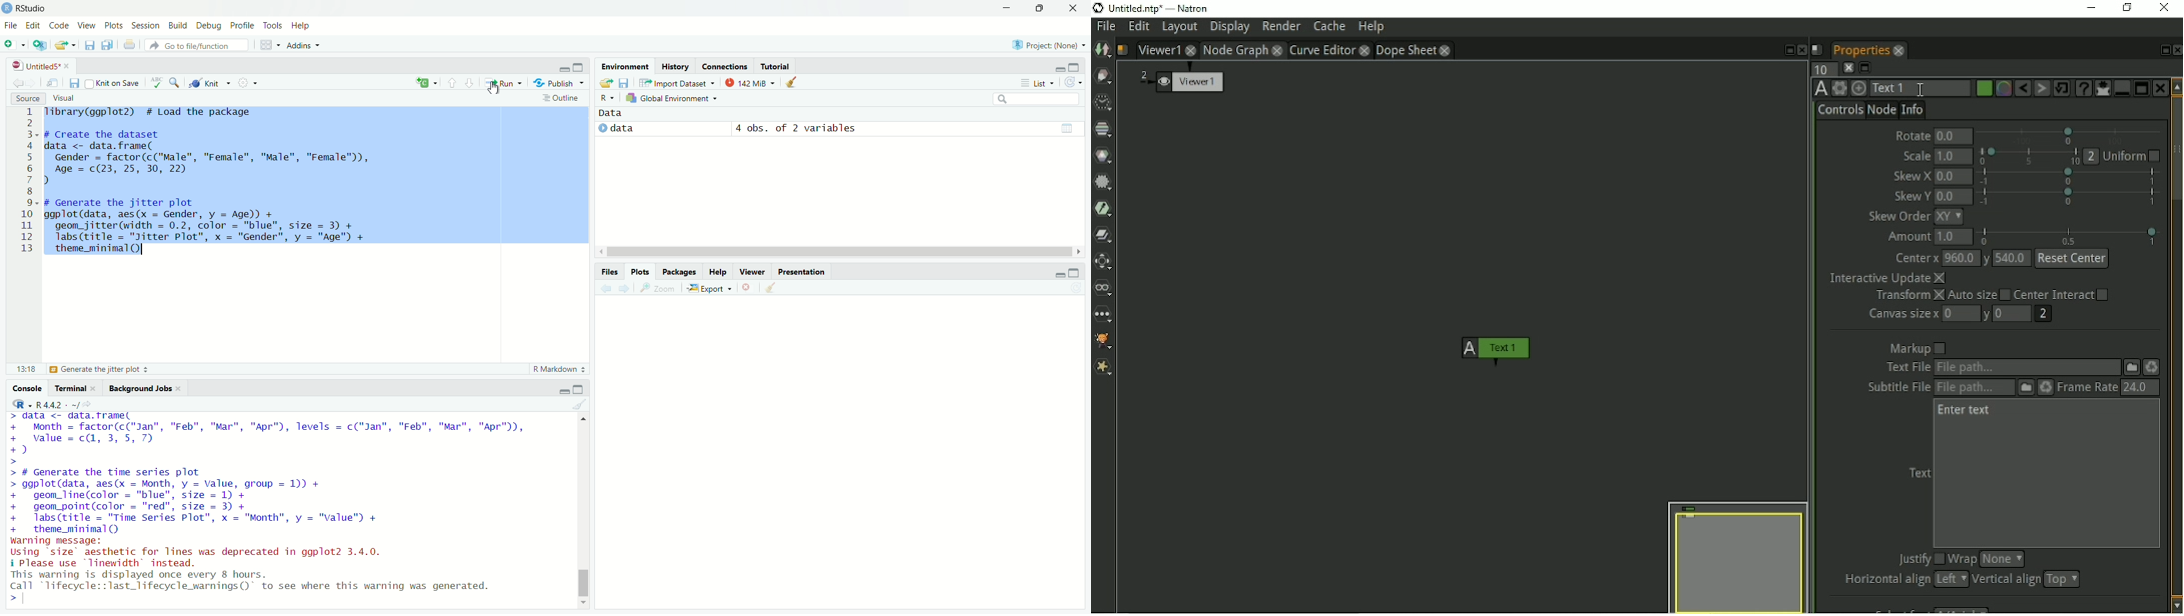  Describe the element at coordinates (33, 602) in the screenshot. I see `typing cursor` at that location.